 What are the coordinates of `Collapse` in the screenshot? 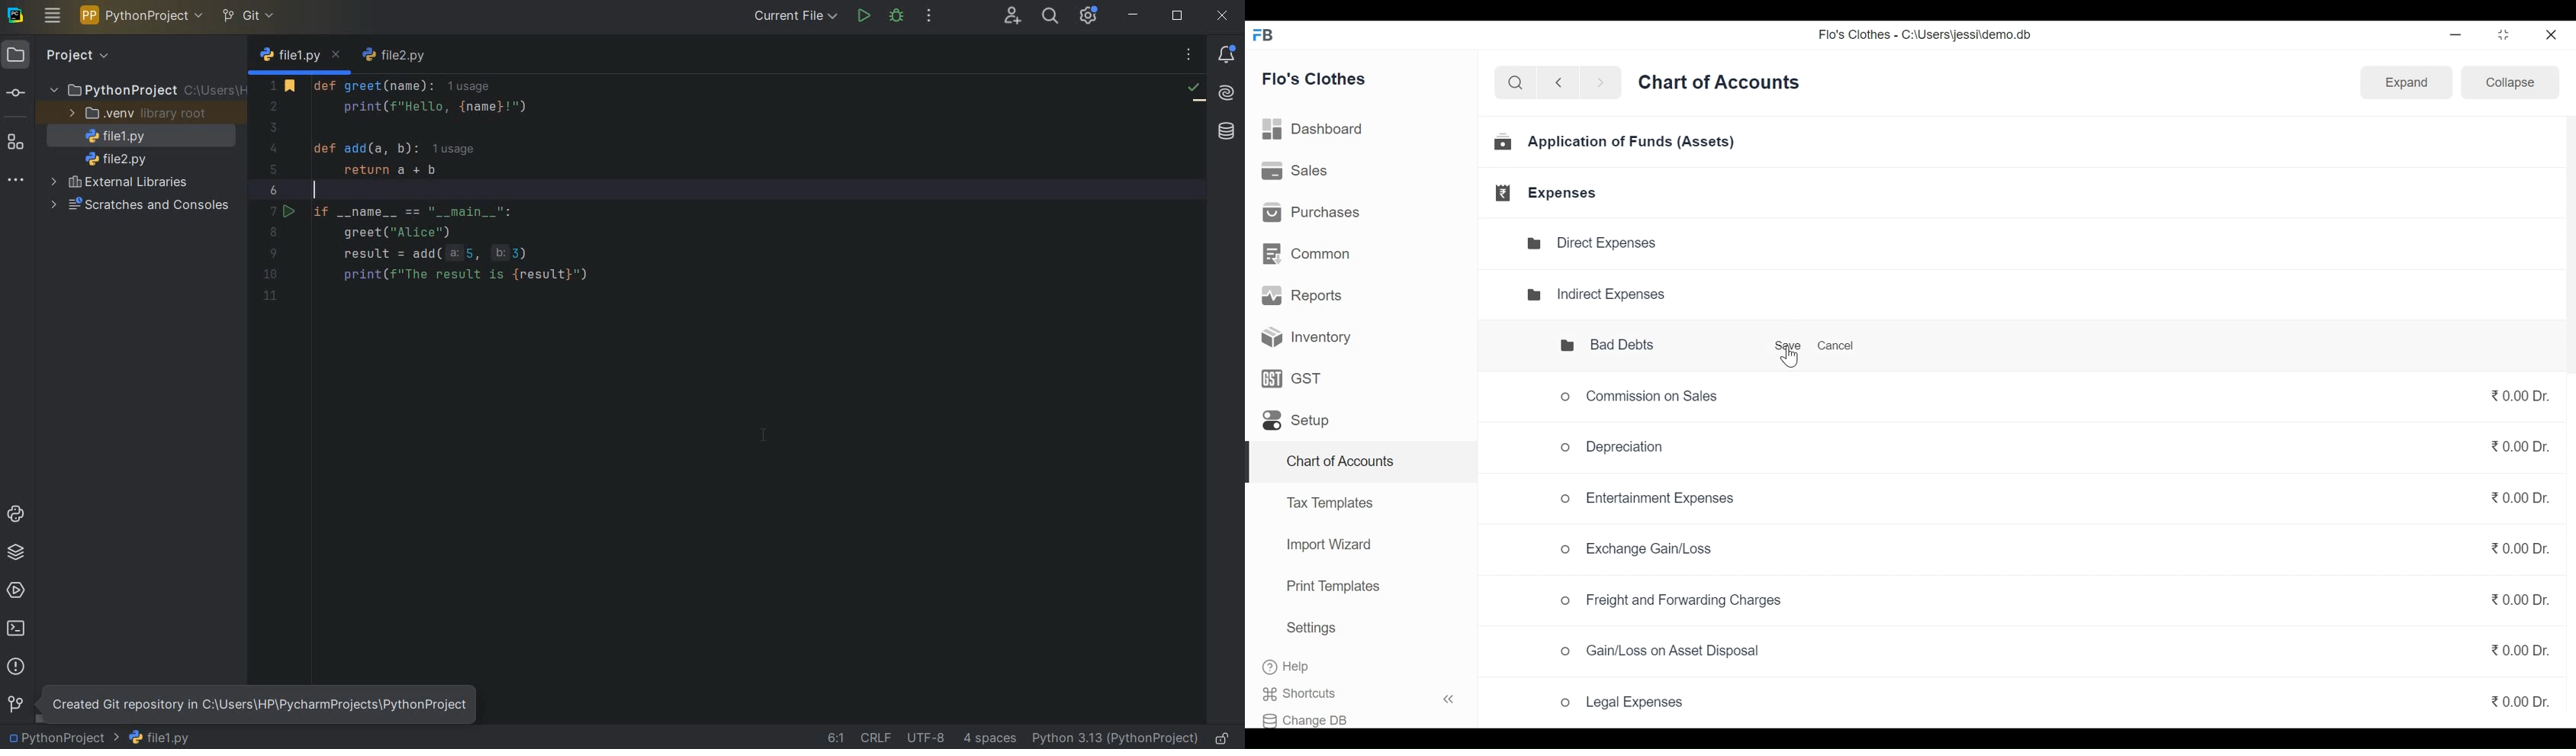 It's located at (2513, 85).